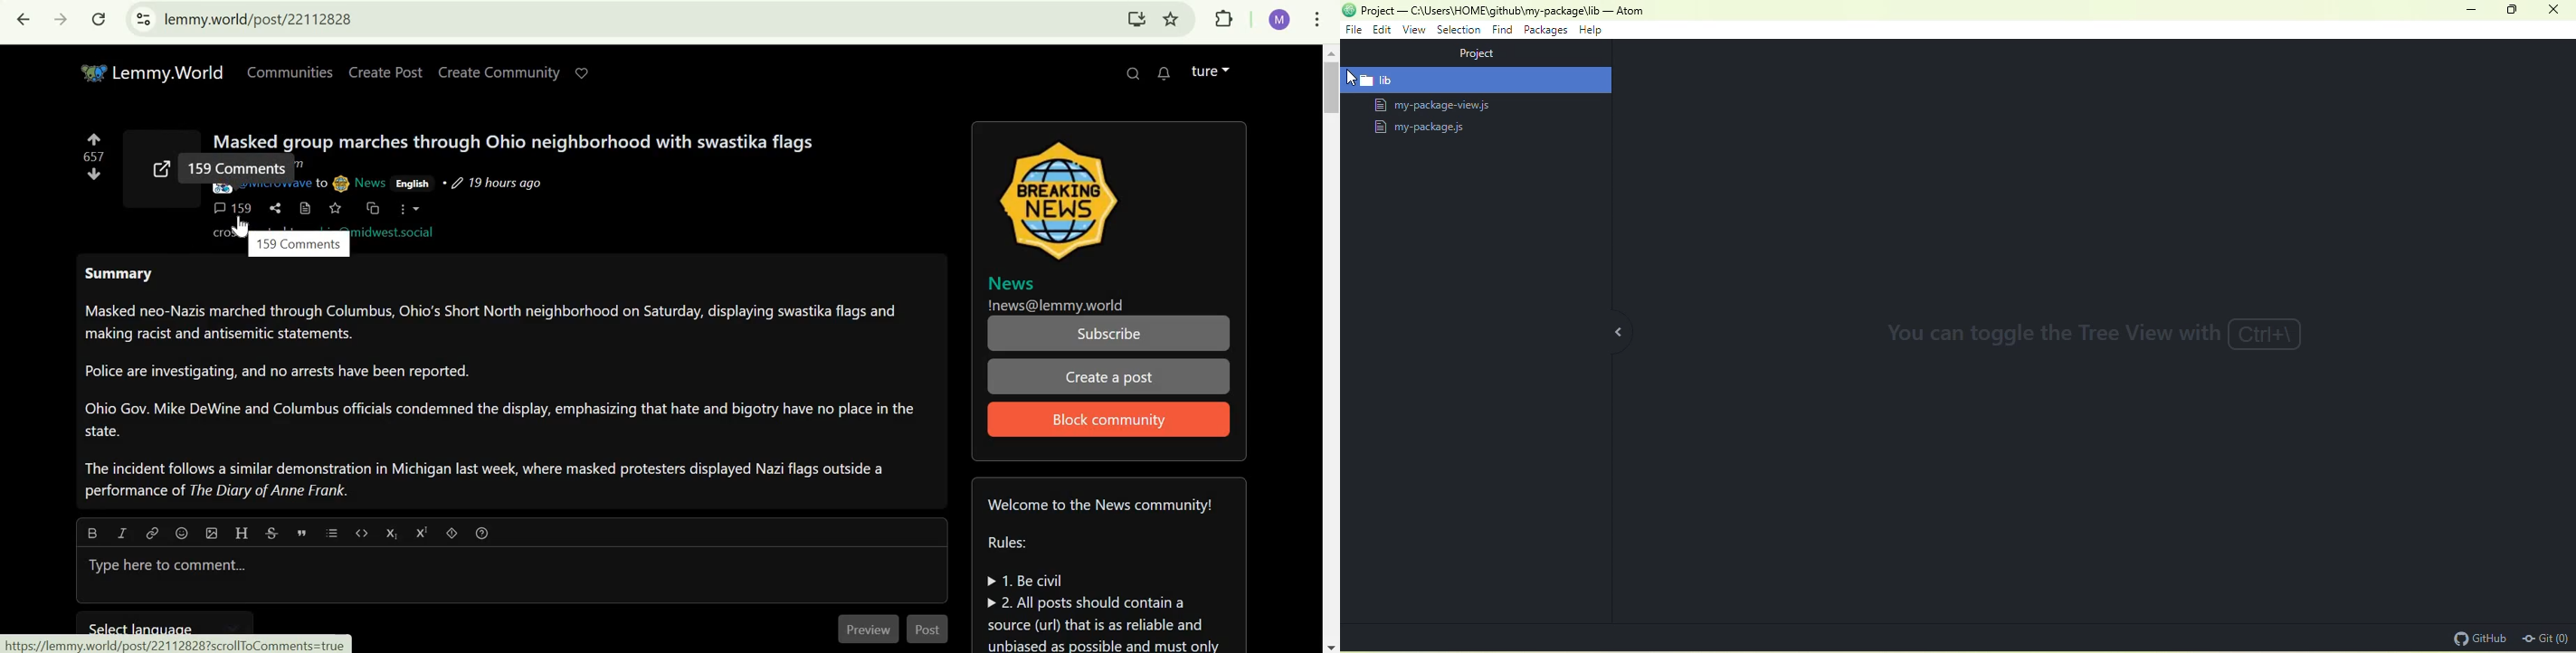  I want to click on google account, so click(1278, 20).